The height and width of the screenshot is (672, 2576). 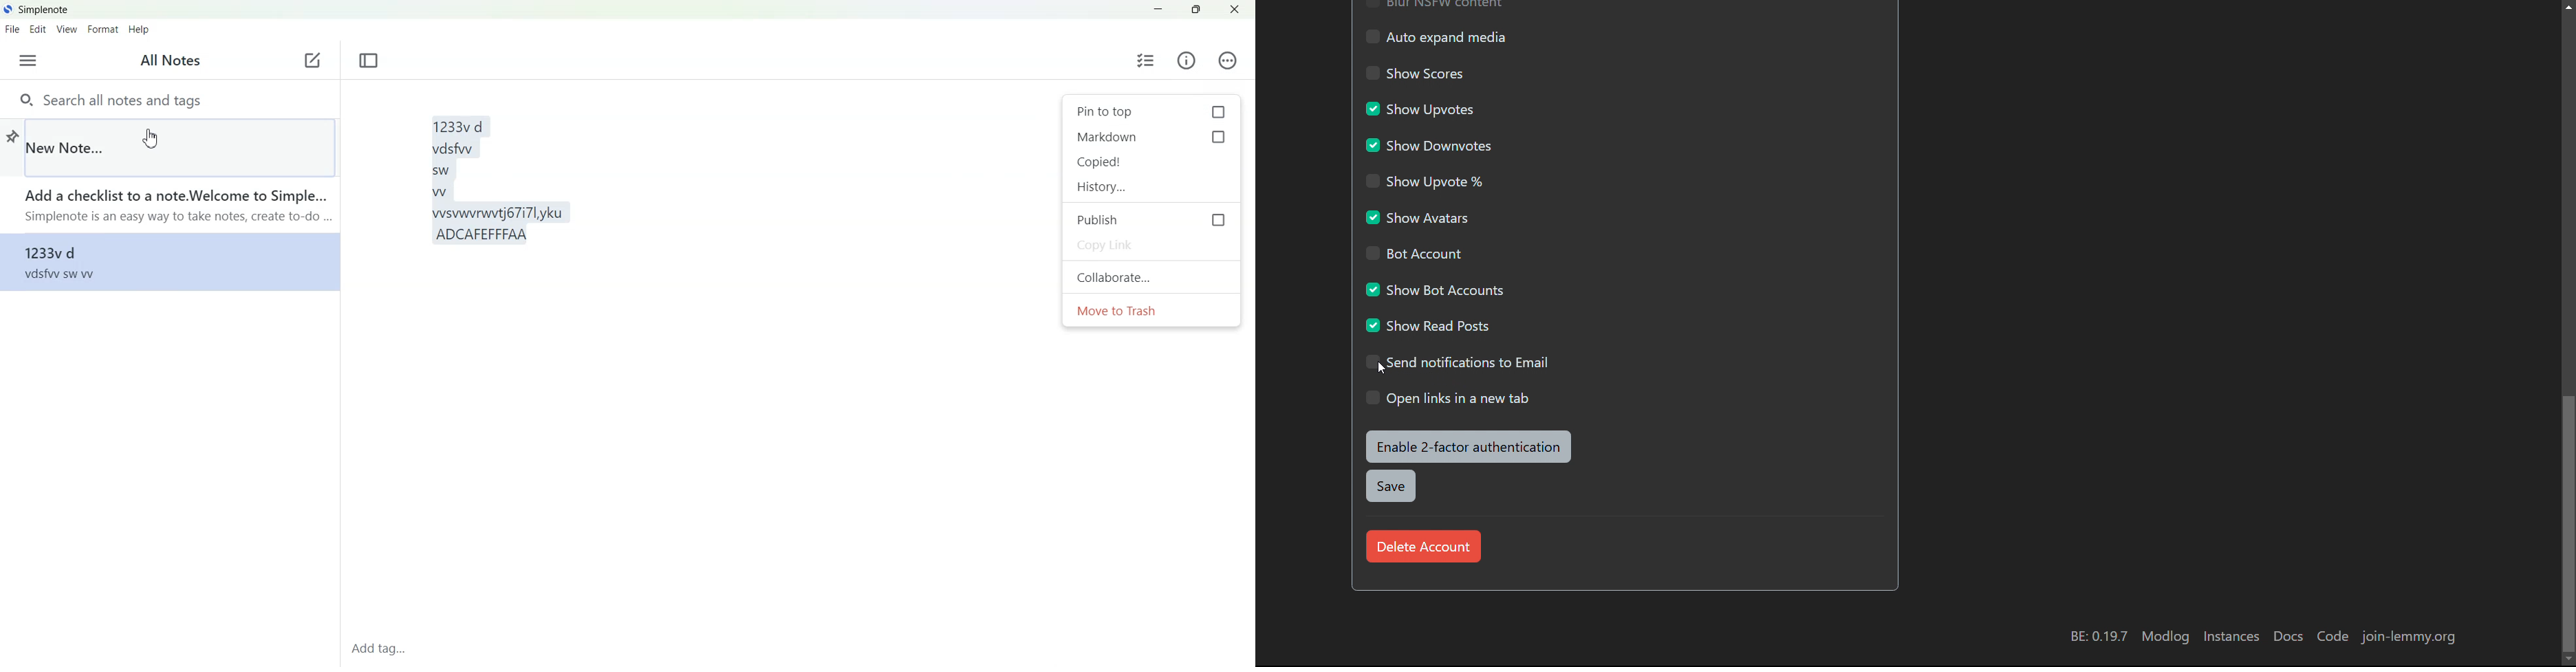 What do you see at coordinates (370, 61) in the screenshot?
I see `Toggle focus mode` at bounding box center [370, 61].